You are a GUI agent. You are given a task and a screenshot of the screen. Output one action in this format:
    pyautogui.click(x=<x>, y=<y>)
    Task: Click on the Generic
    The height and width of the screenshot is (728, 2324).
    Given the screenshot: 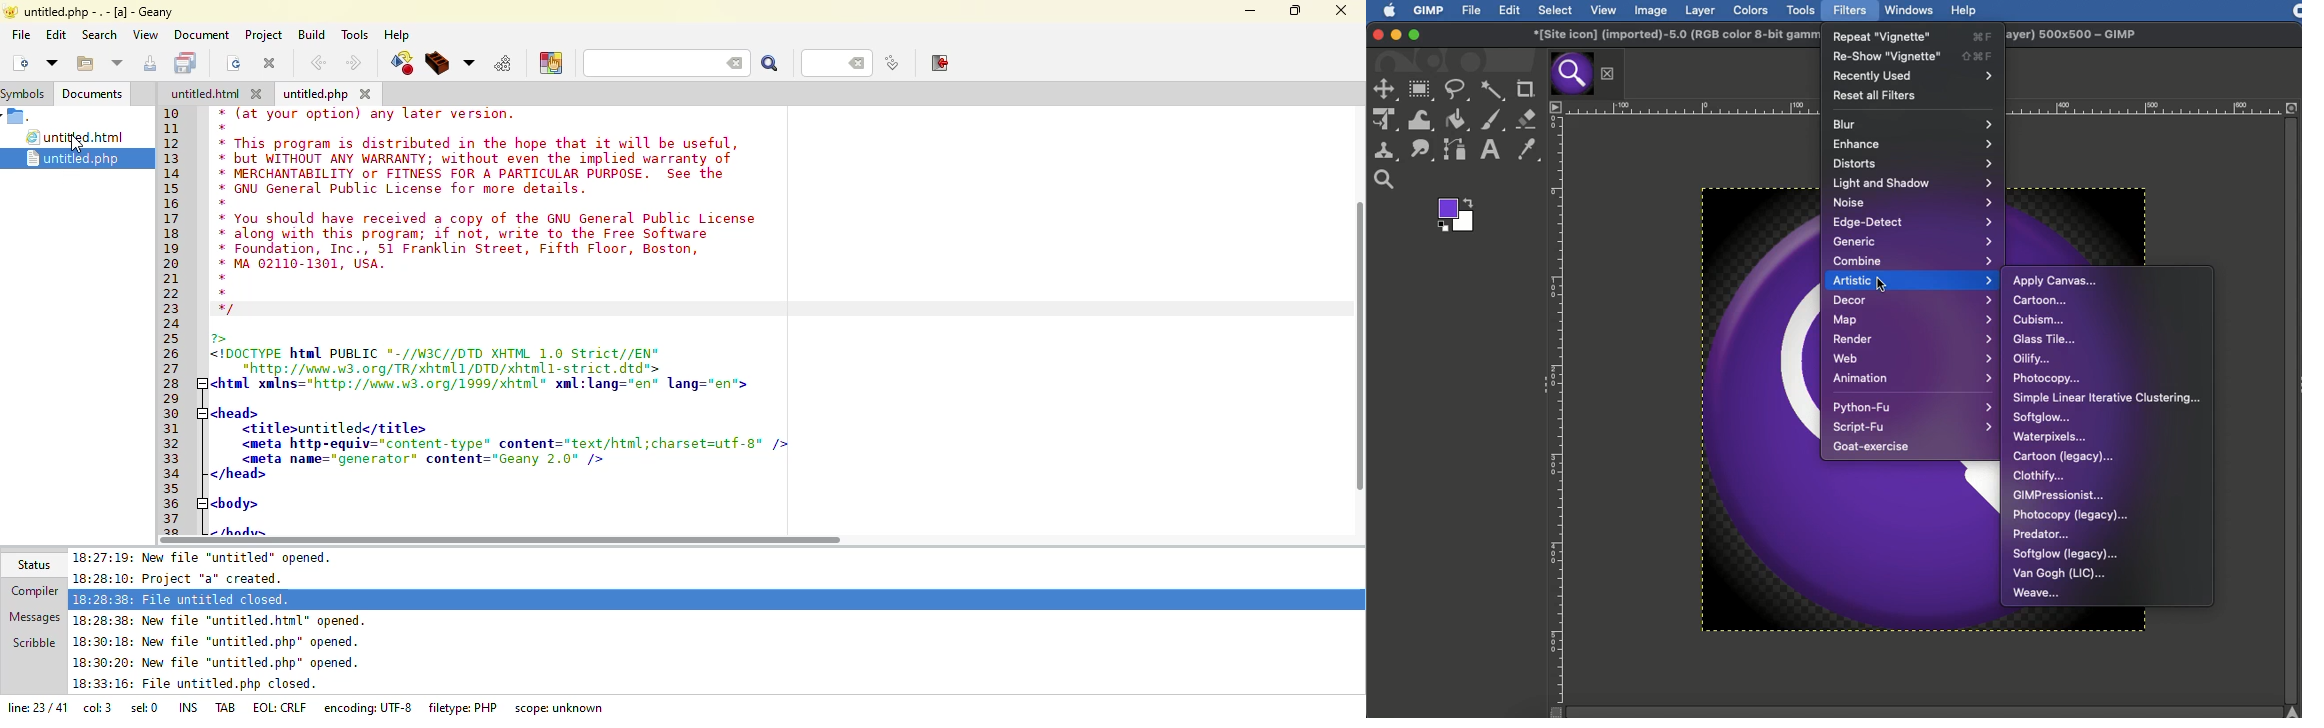 What is the action you would take?
    pyautogui.click(x=1911, y=240)
    